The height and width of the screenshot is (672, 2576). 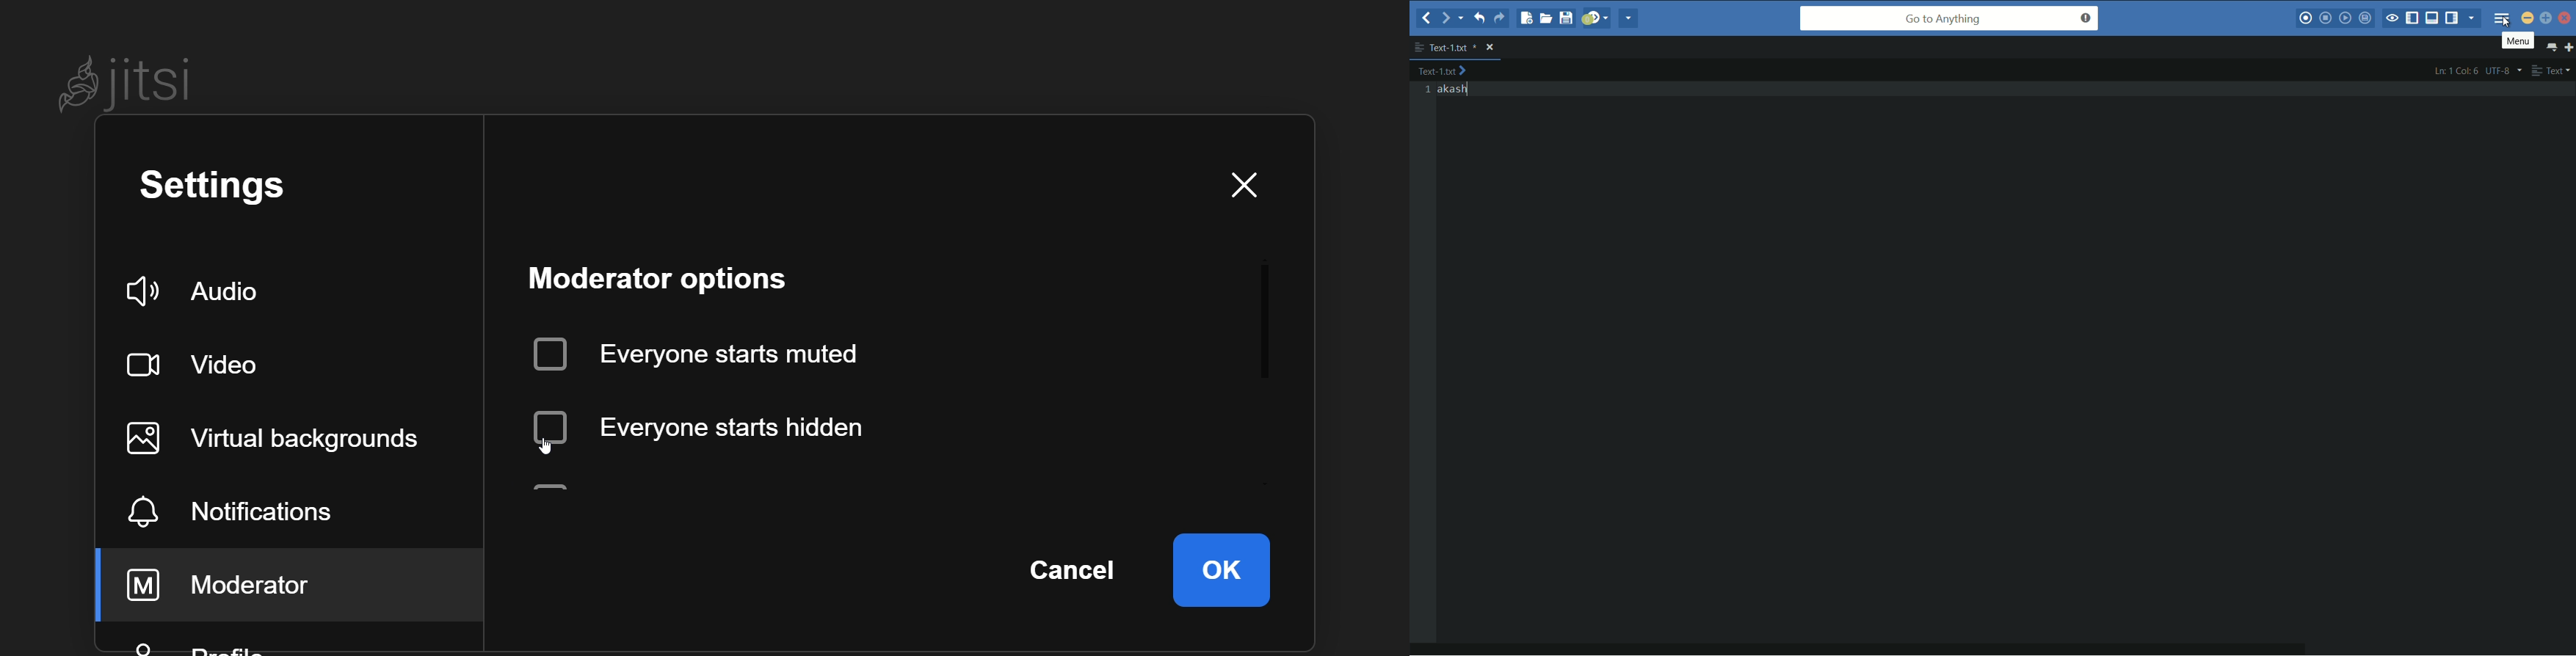 I want to click on back, so click(x=1427, y=18).